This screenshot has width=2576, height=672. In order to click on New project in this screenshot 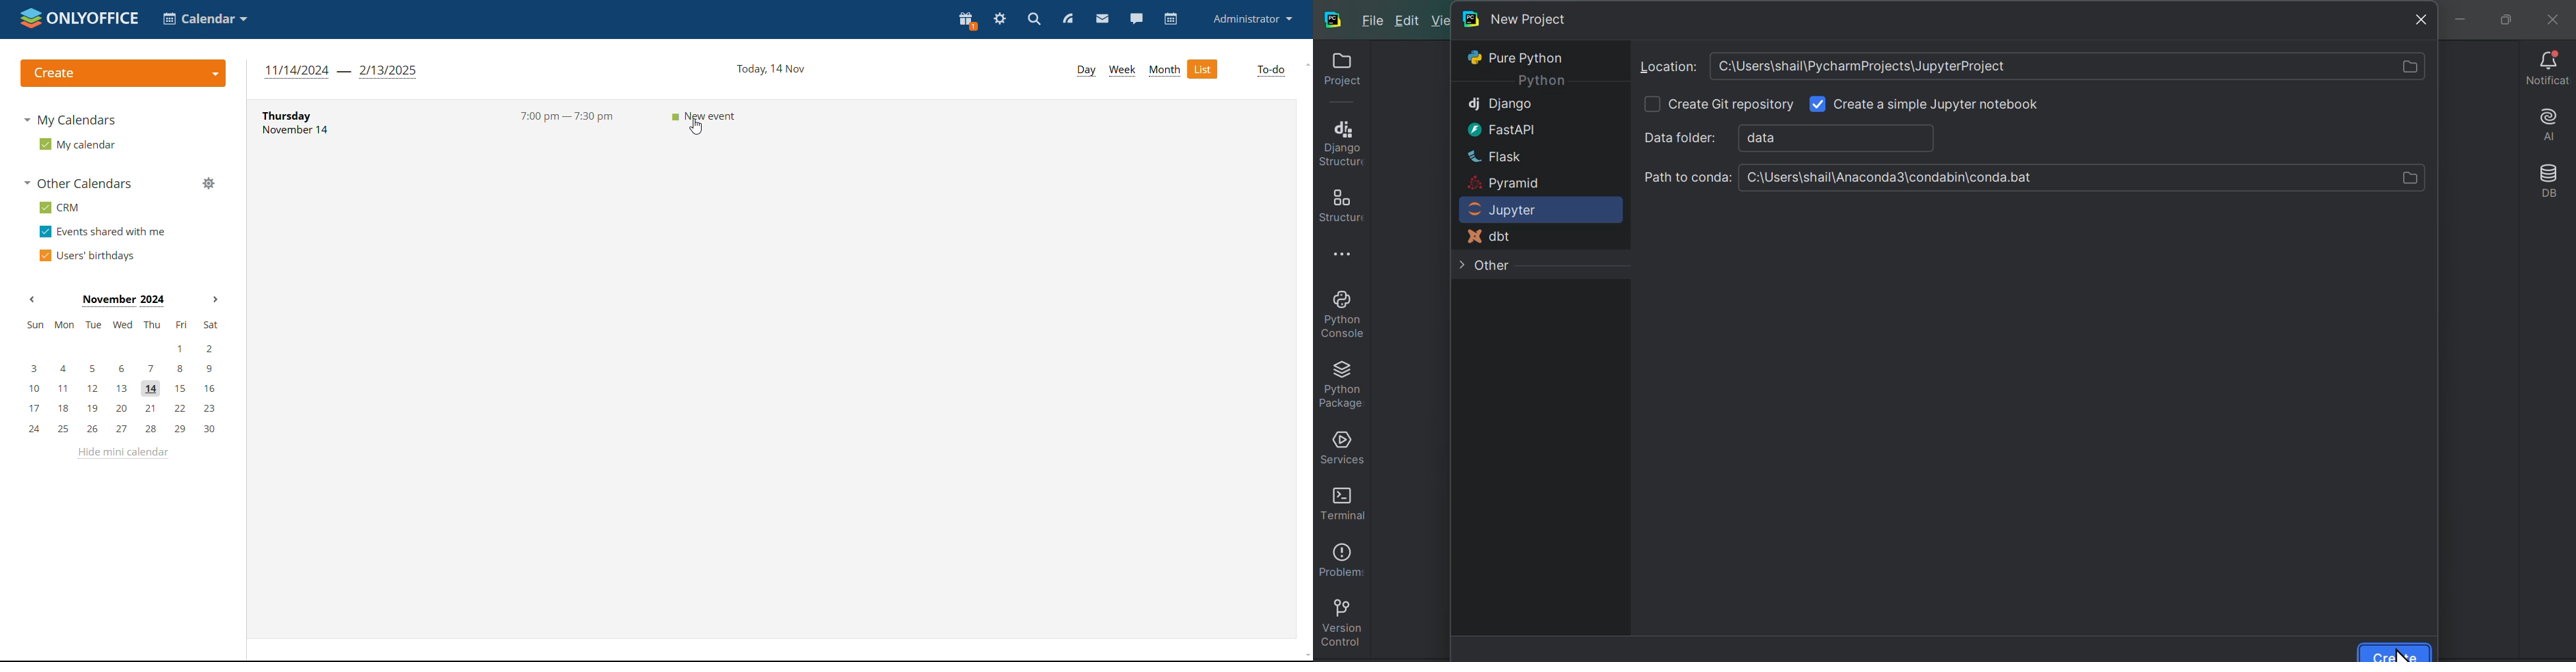, I will do `click(1518, 18)`.